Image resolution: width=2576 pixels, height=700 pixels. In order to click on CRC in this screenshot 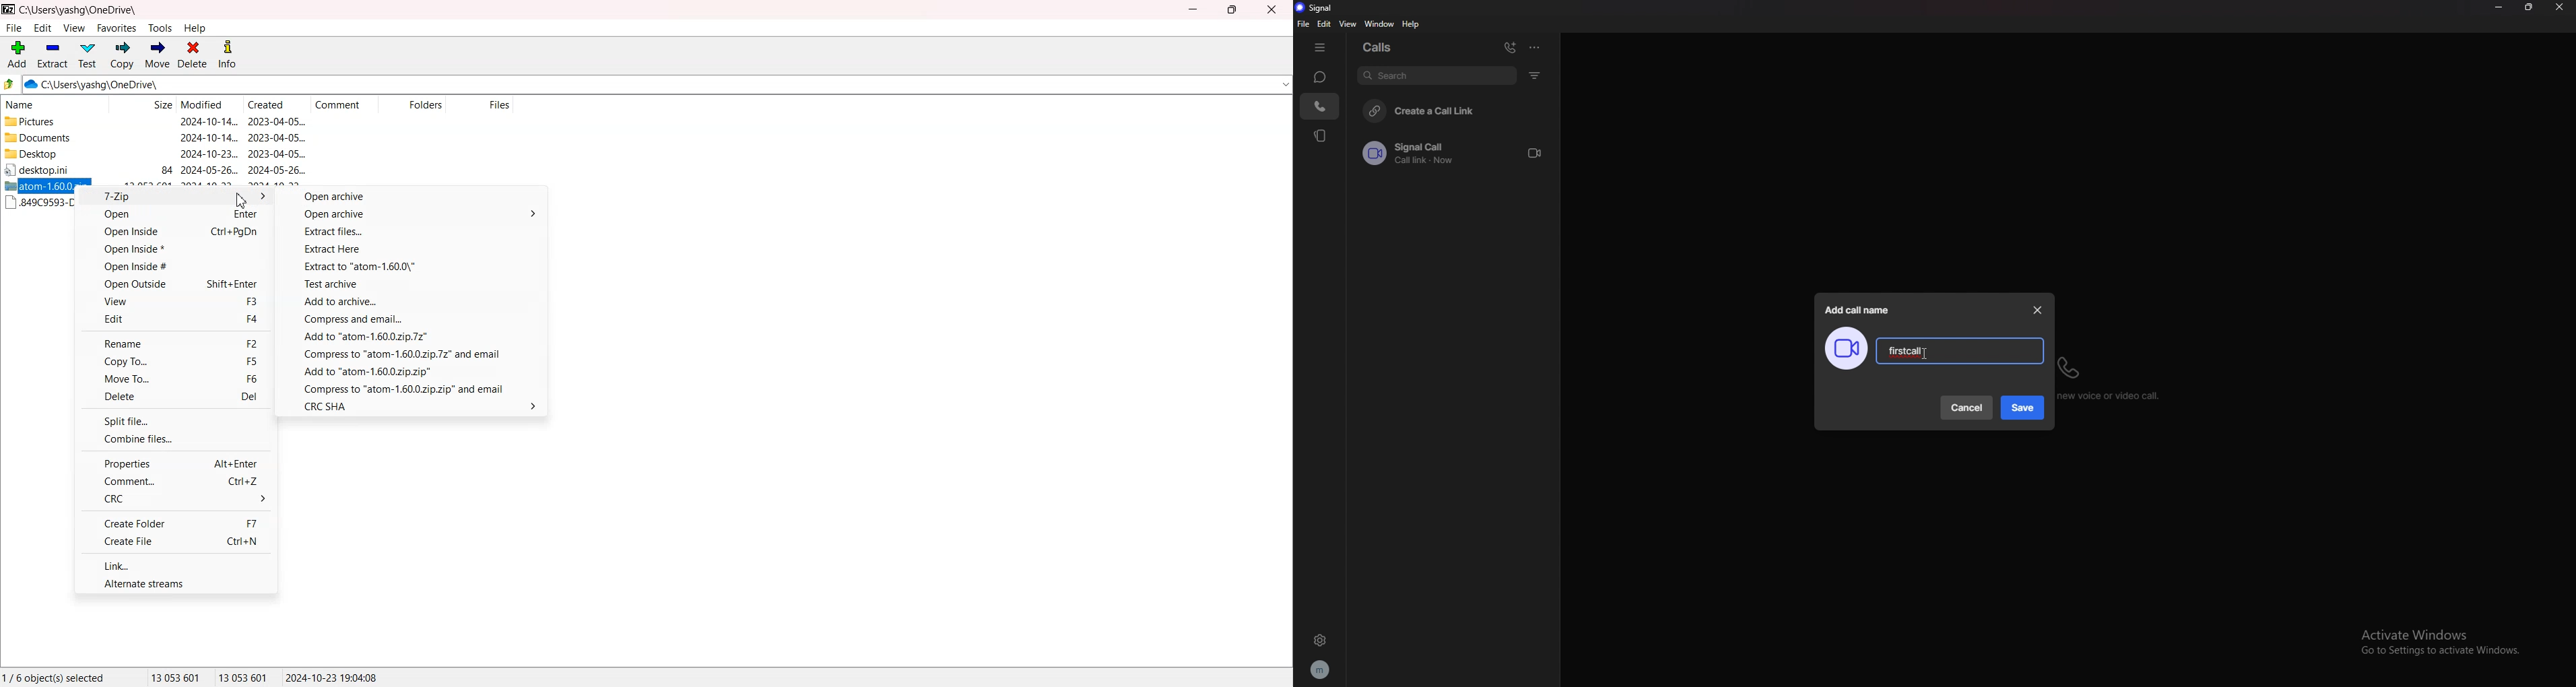, I will do `click(175, 498)`.